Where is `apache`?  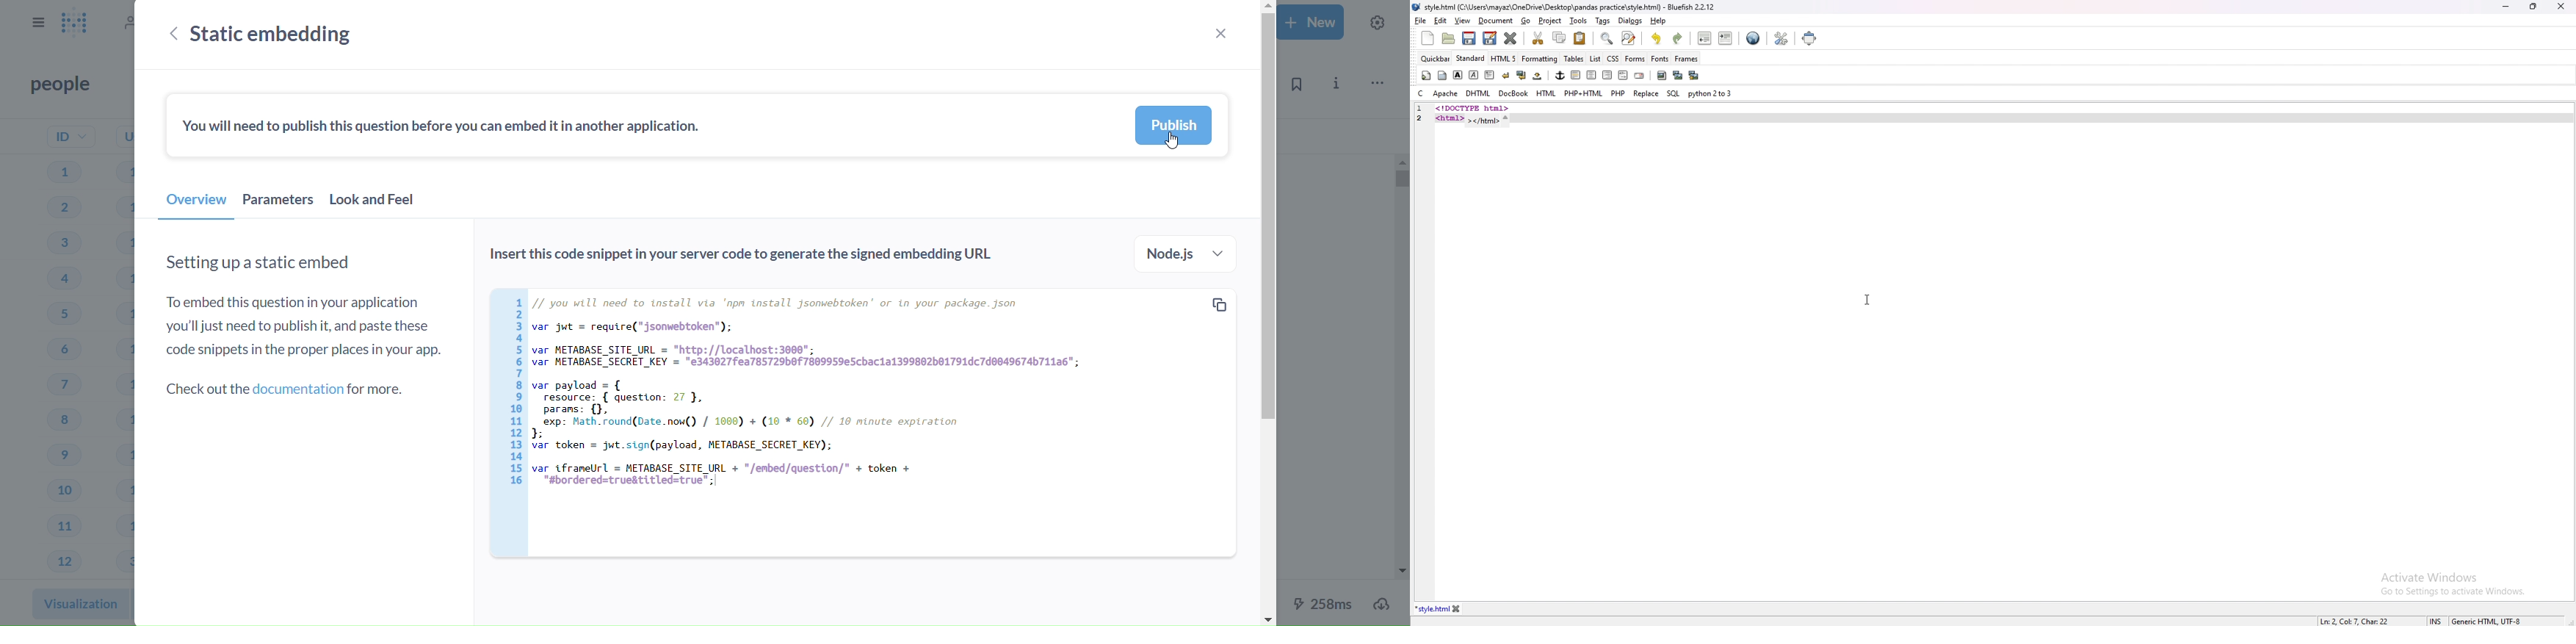
apache is located at coordinates (1446, 94).